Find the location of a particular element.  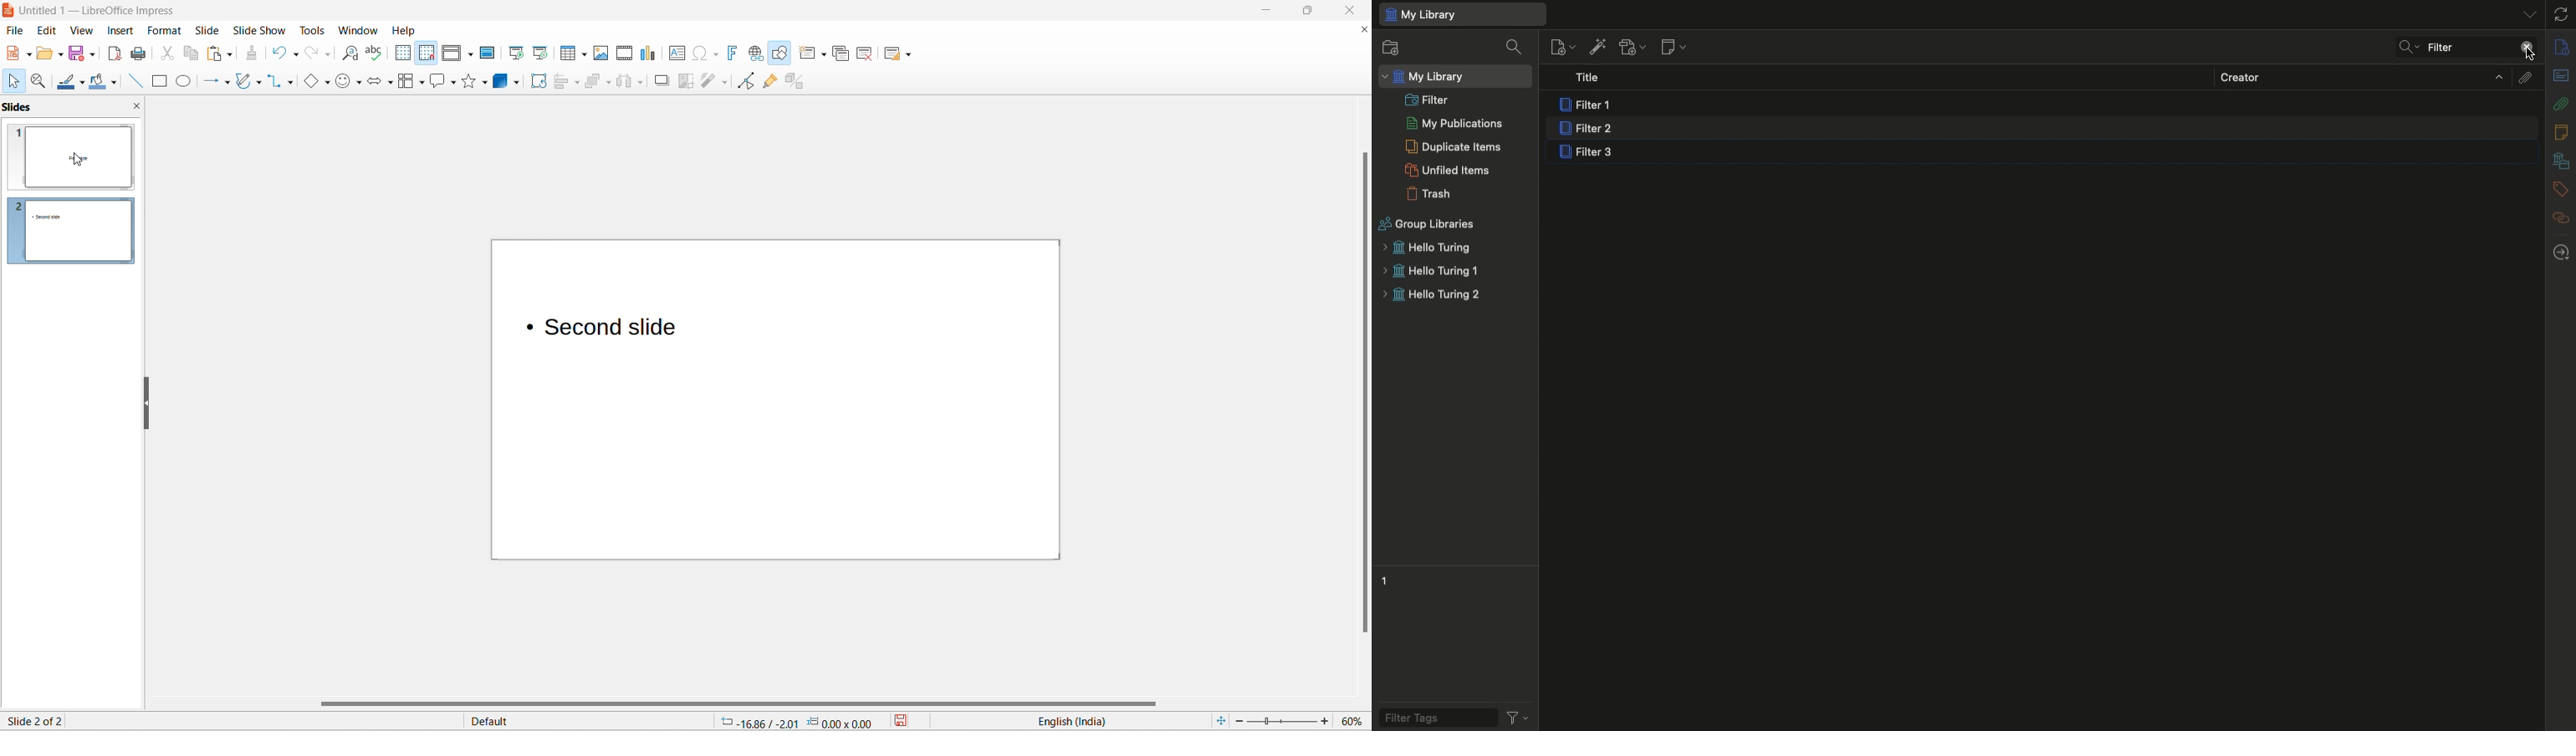

delete slide is located at coordinates (865, 54).